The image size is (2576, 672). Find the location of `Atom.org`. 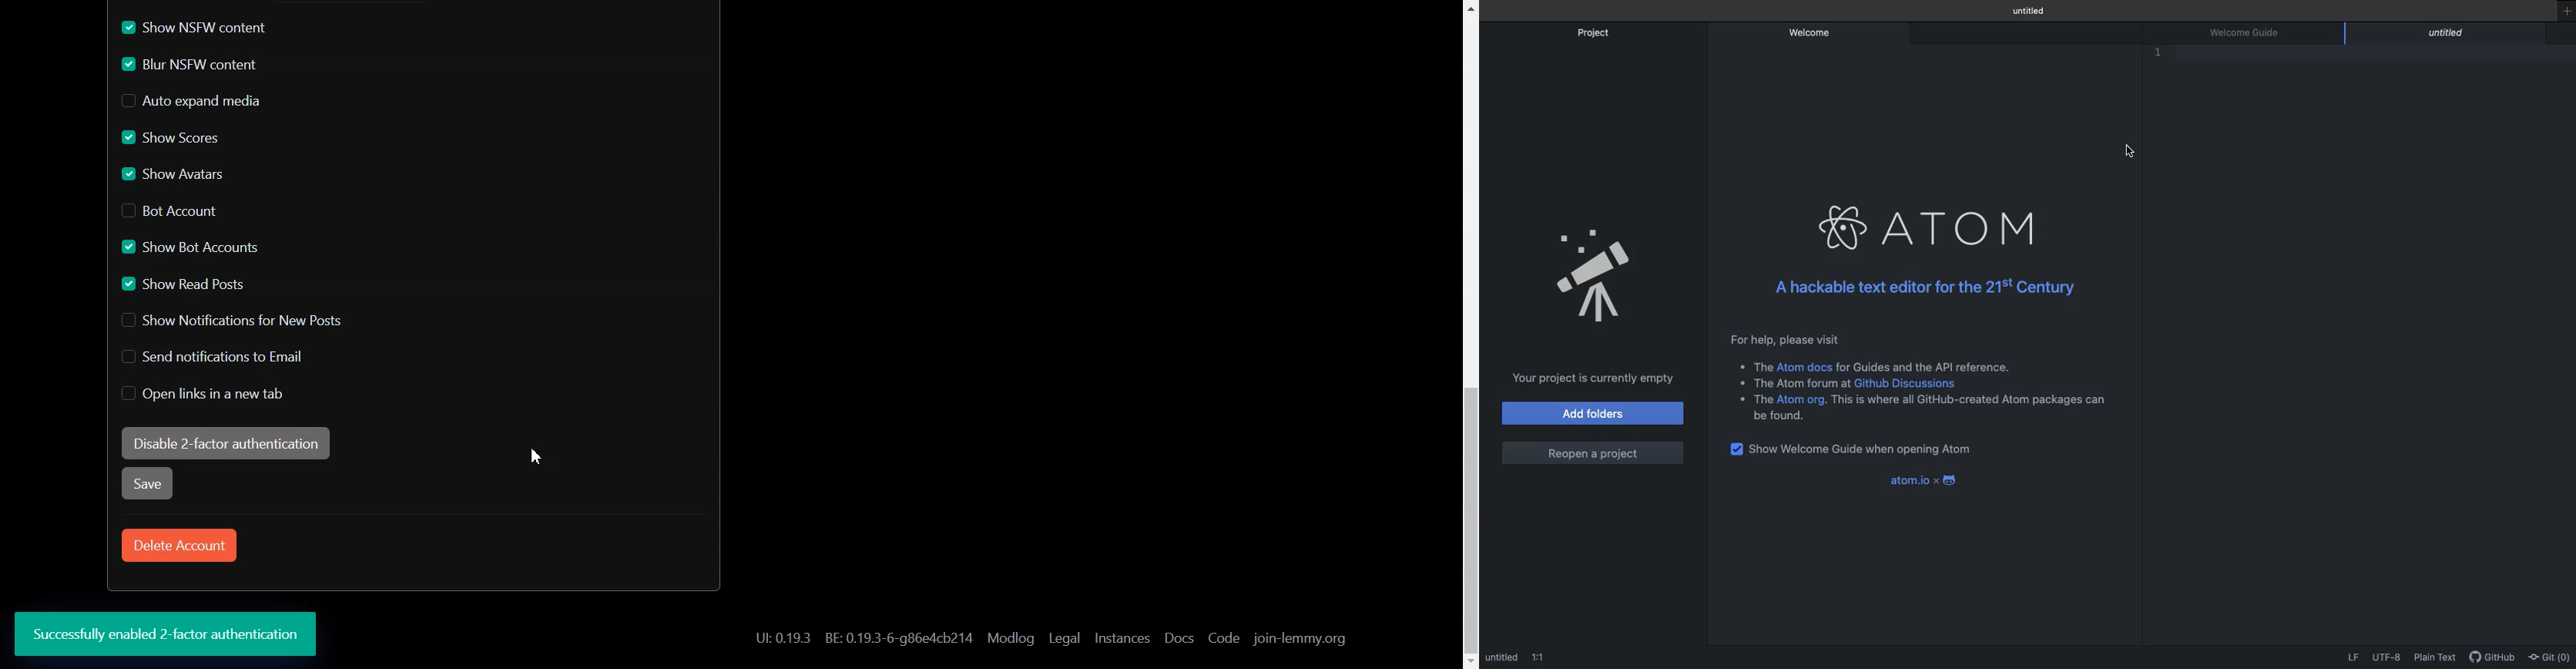

Atom.org is located at coordinates (1803, 400).